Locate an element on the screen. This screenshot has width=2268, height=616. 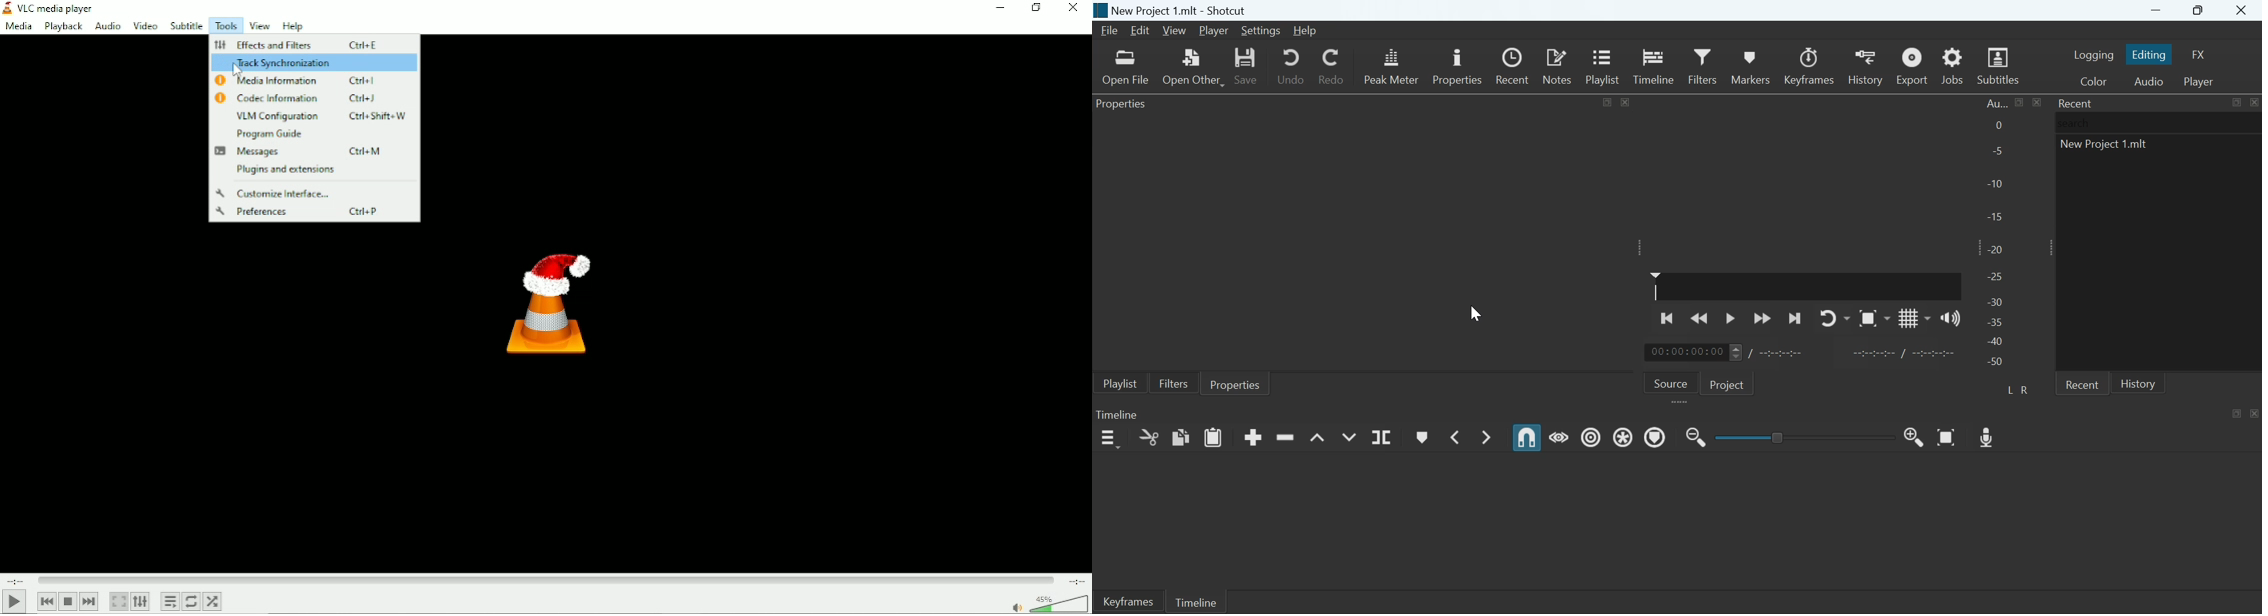
Notes is located at coordinates (1559, 65).